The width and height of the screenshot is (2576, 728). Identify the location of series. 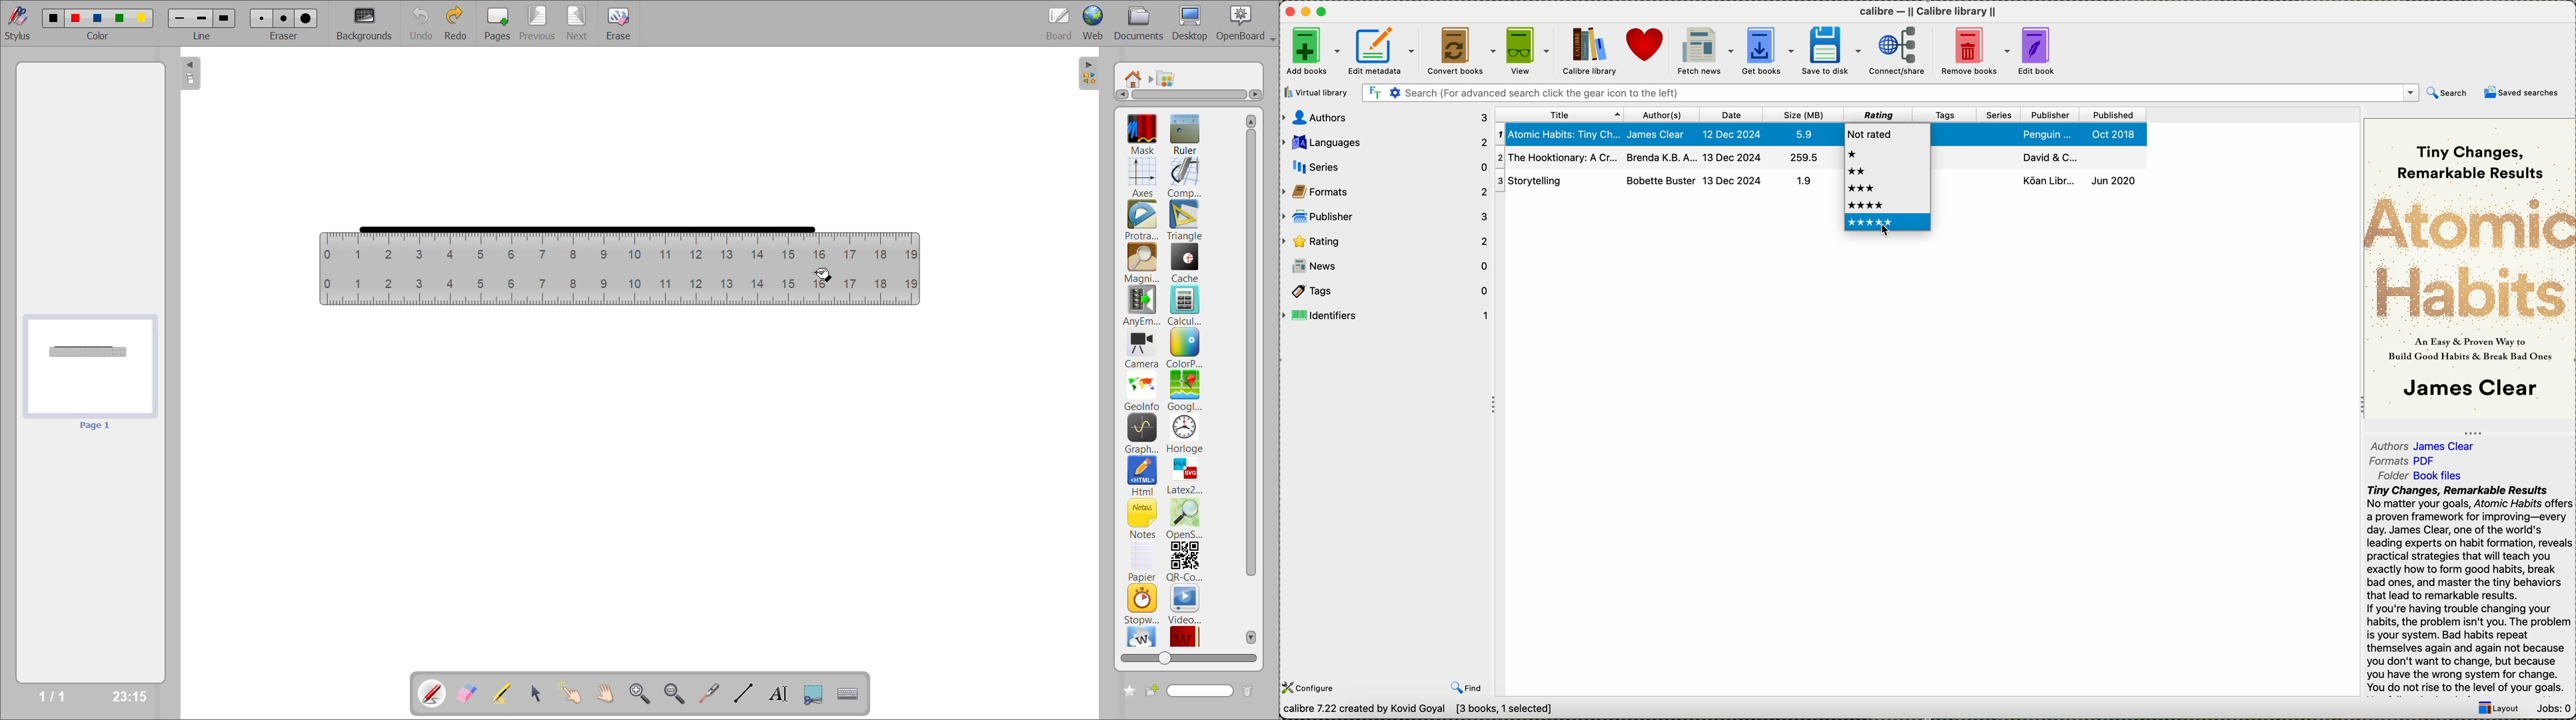
(1388, 166).